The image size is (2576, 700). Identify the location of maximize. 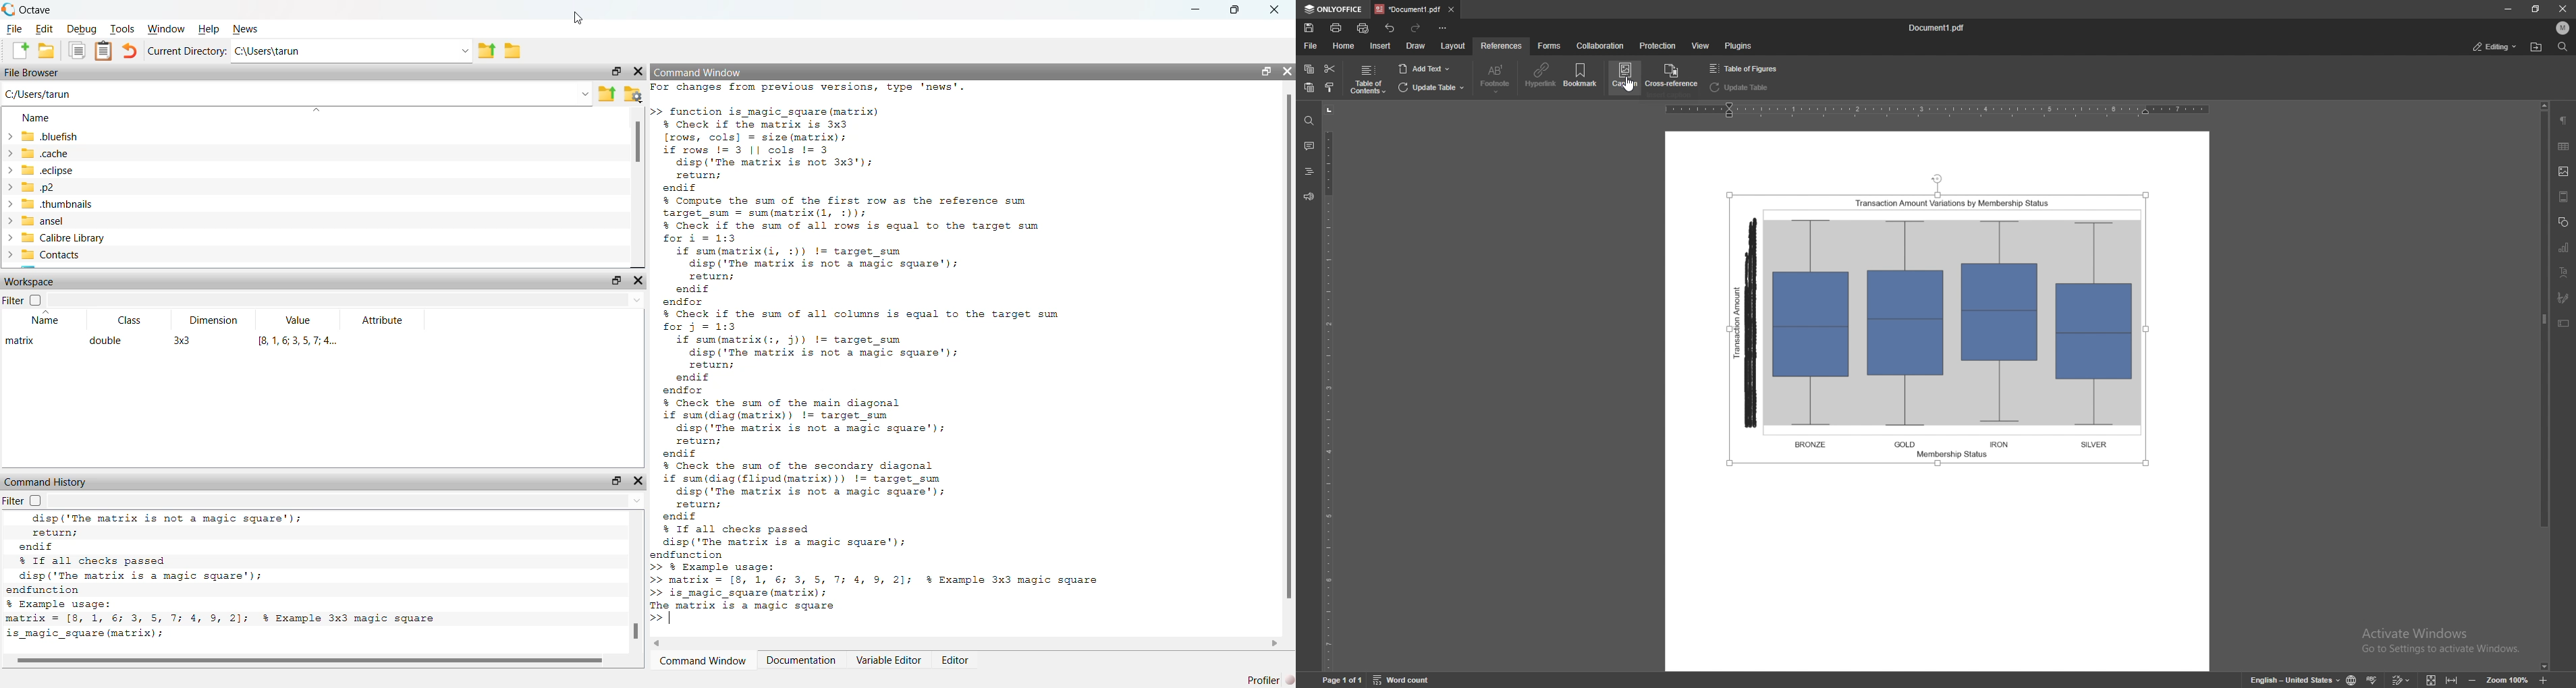
(615, 281).